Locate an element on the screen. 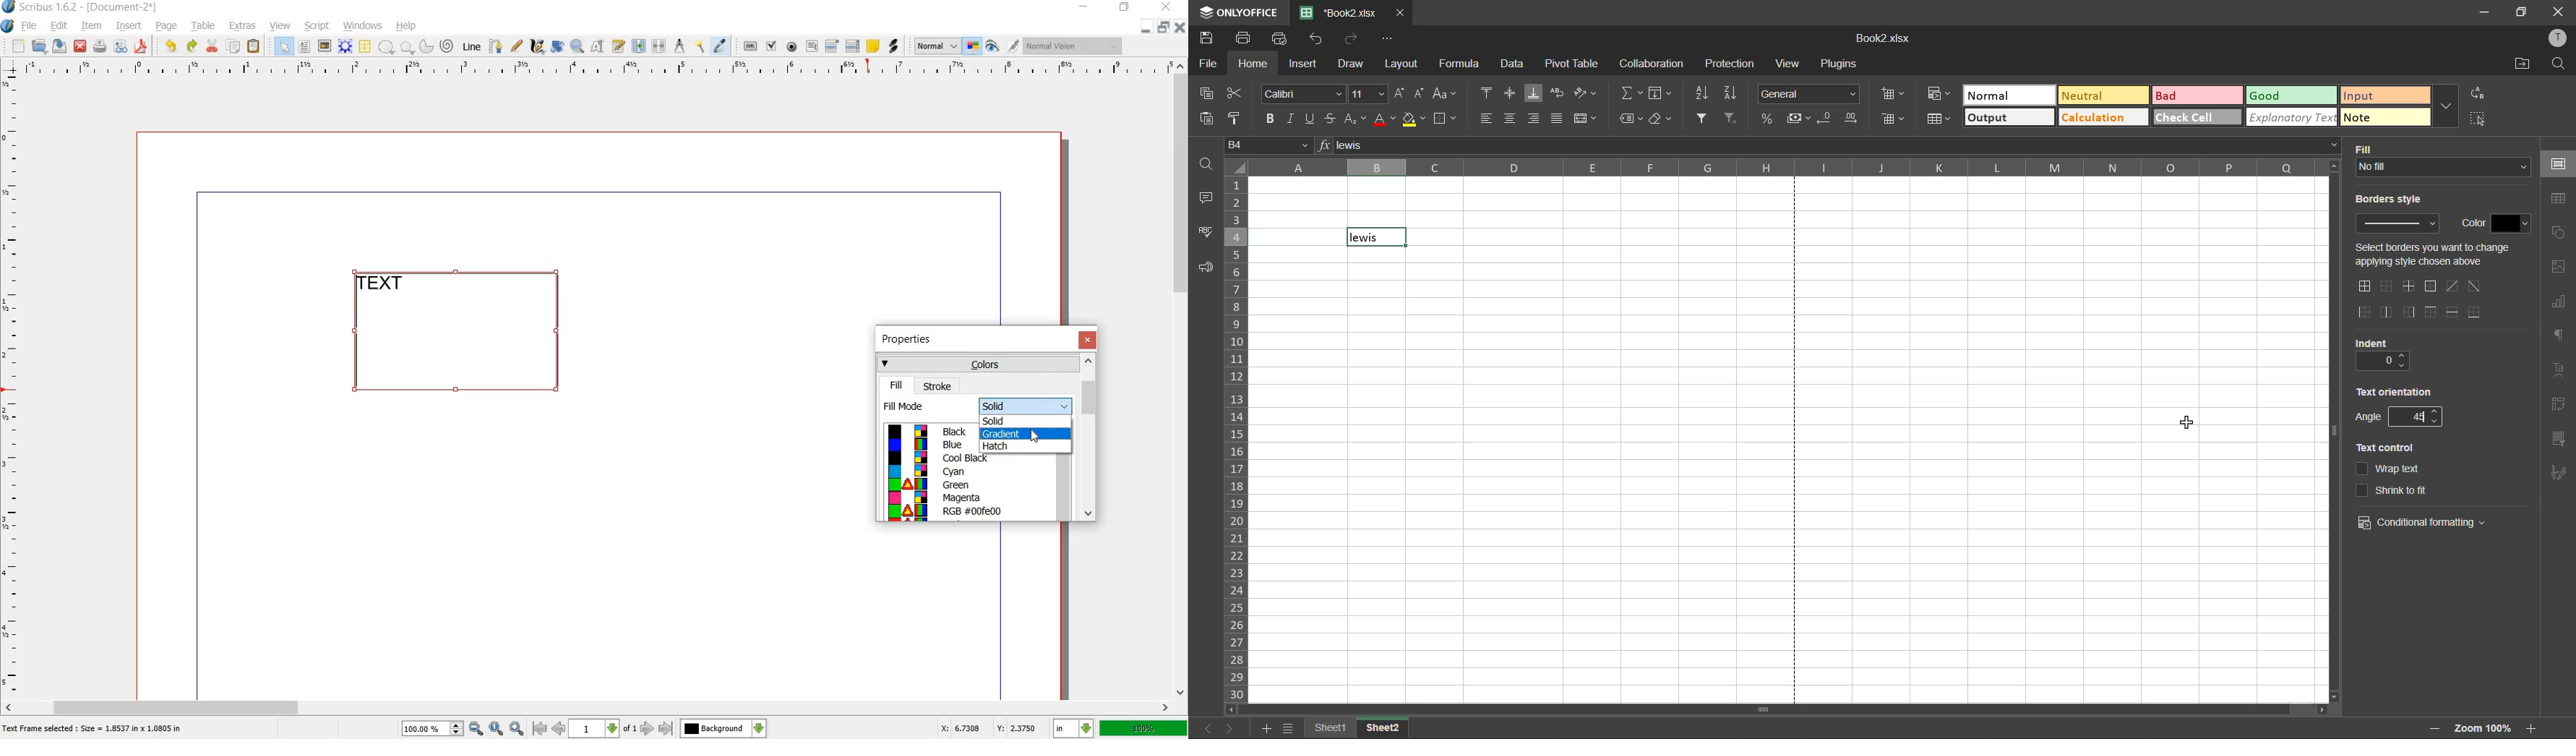 The image size is (2576, 756). feedback is located at coordinates (1206, 267).